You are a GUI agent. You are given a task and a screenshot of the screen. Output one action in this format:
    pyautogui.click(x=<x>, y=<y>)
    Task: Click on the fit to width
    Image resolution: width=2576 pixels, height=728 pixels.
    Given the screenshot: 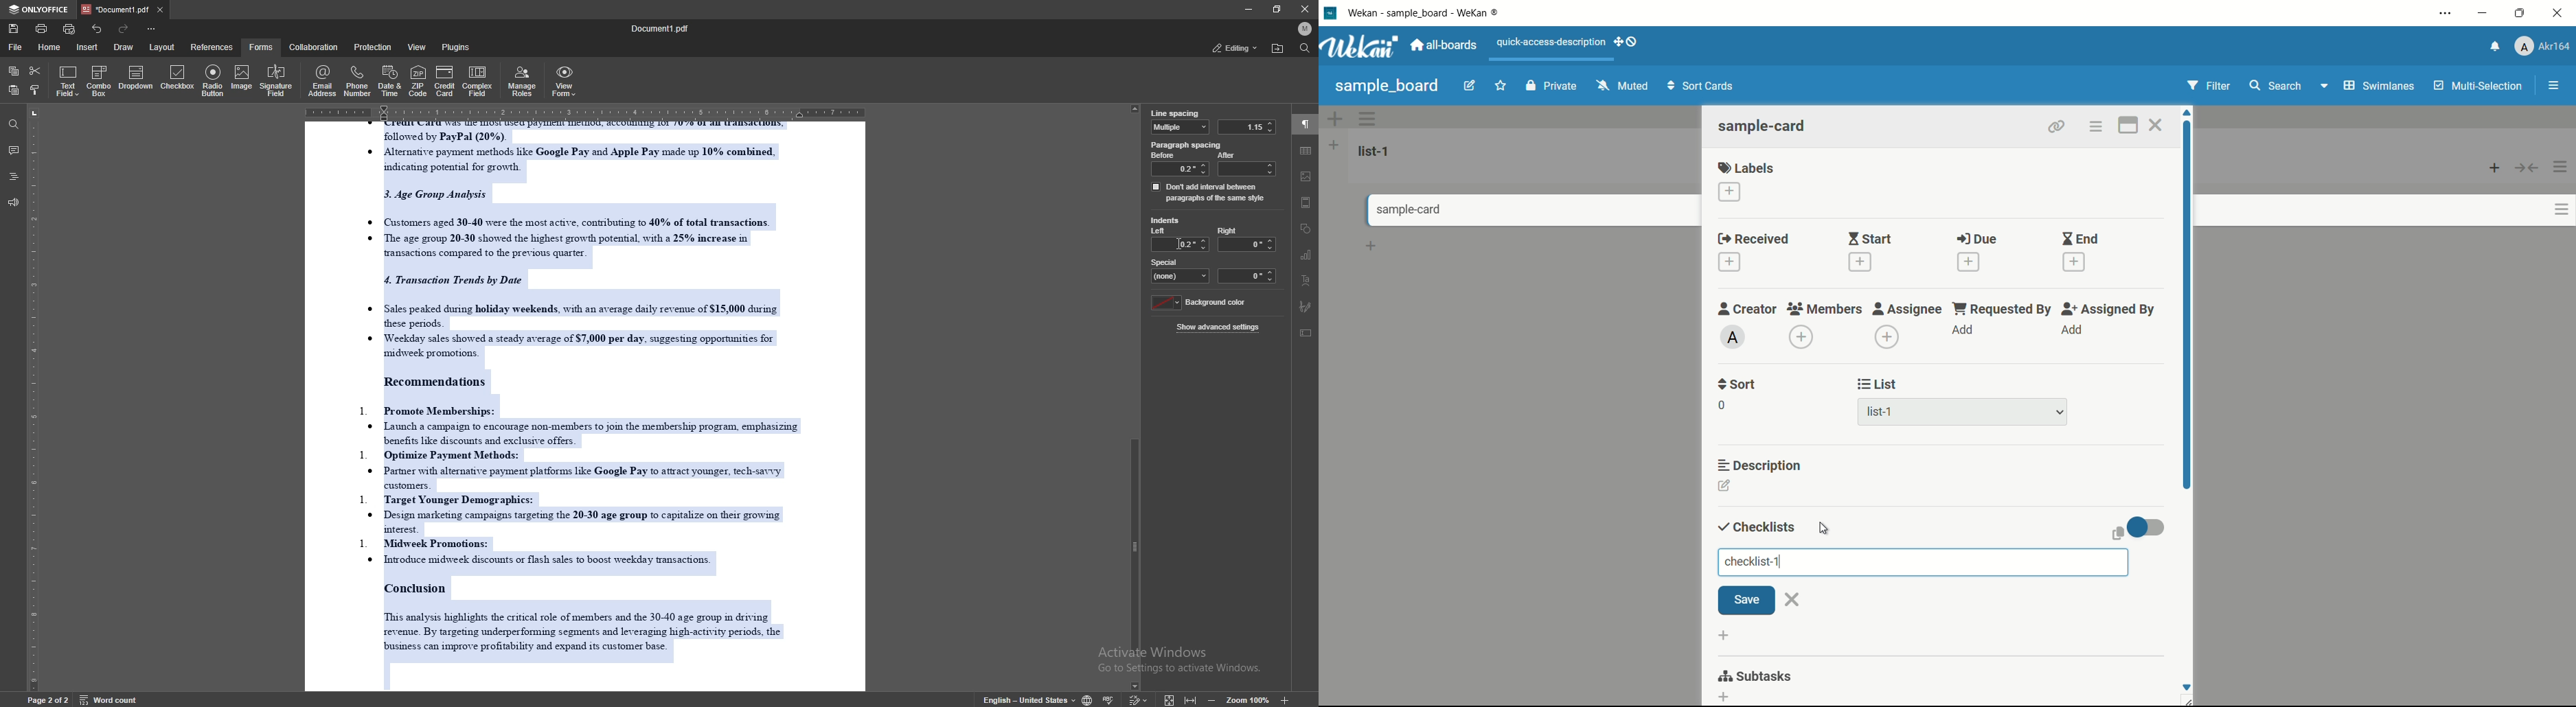 What is the action you would take?
    pyautogui.click(x=1191, y=697)
    